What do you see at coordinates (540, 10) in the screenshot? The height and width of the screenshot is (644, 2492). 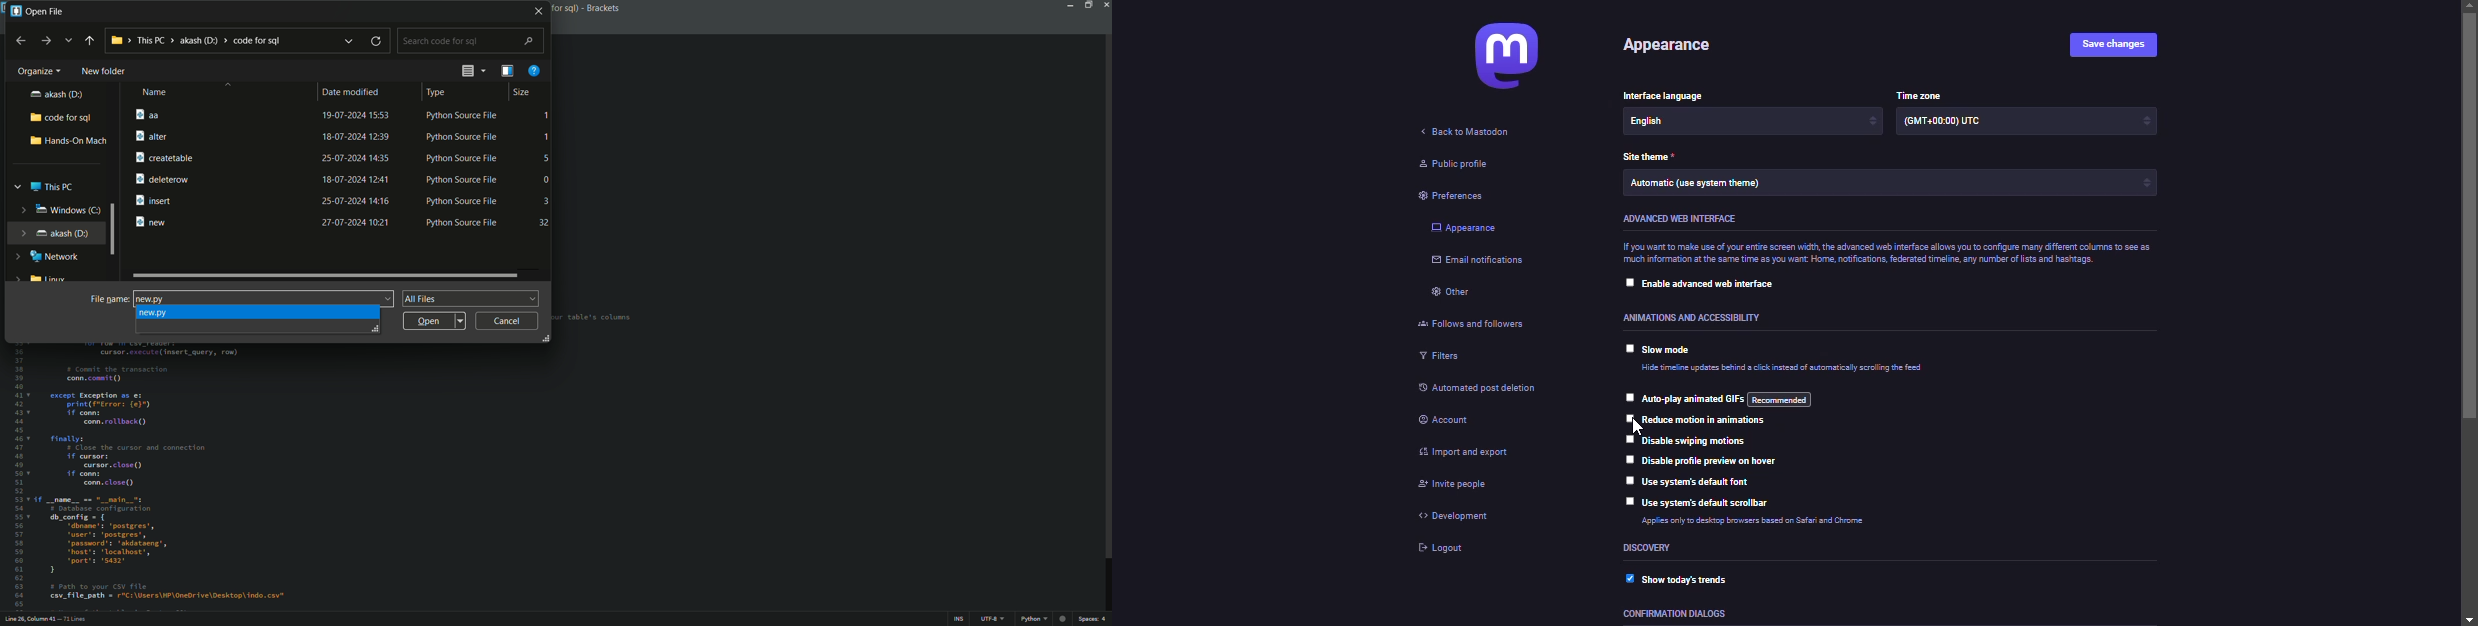 I see `close window` at bounding box center [540, 10].